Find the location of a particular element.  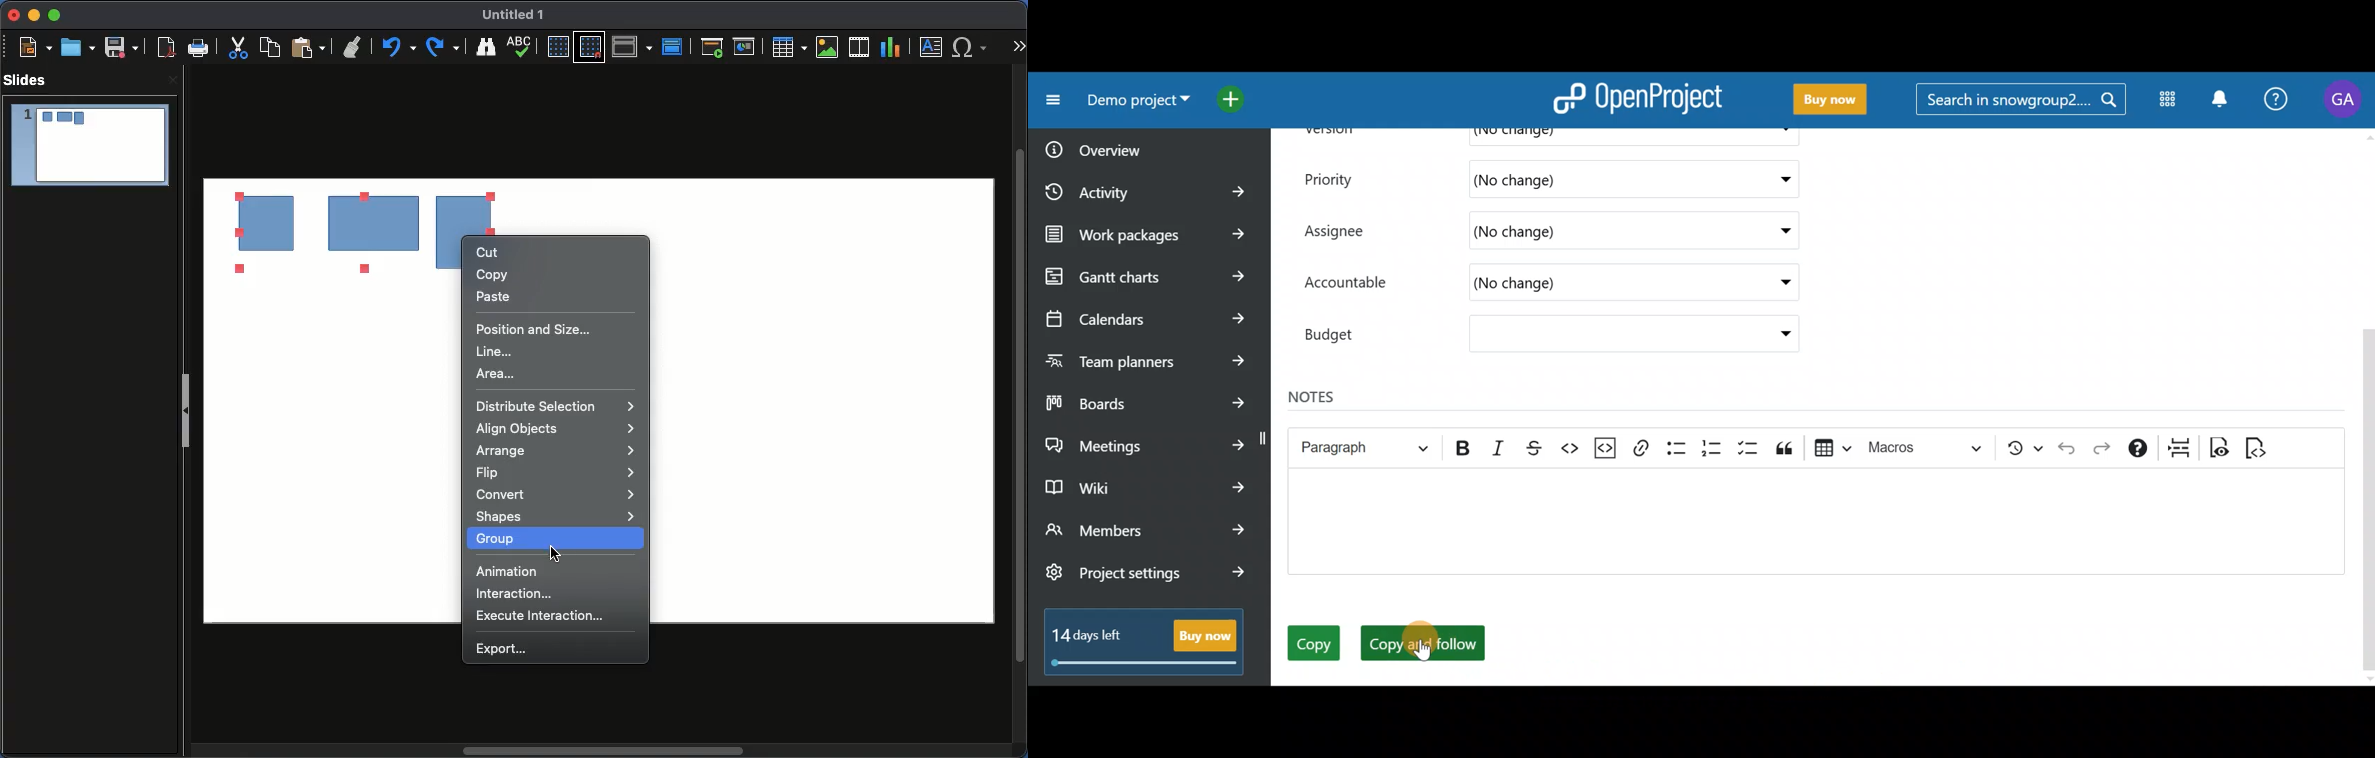

Accountable drop down is located at coordinates (1780, 283).